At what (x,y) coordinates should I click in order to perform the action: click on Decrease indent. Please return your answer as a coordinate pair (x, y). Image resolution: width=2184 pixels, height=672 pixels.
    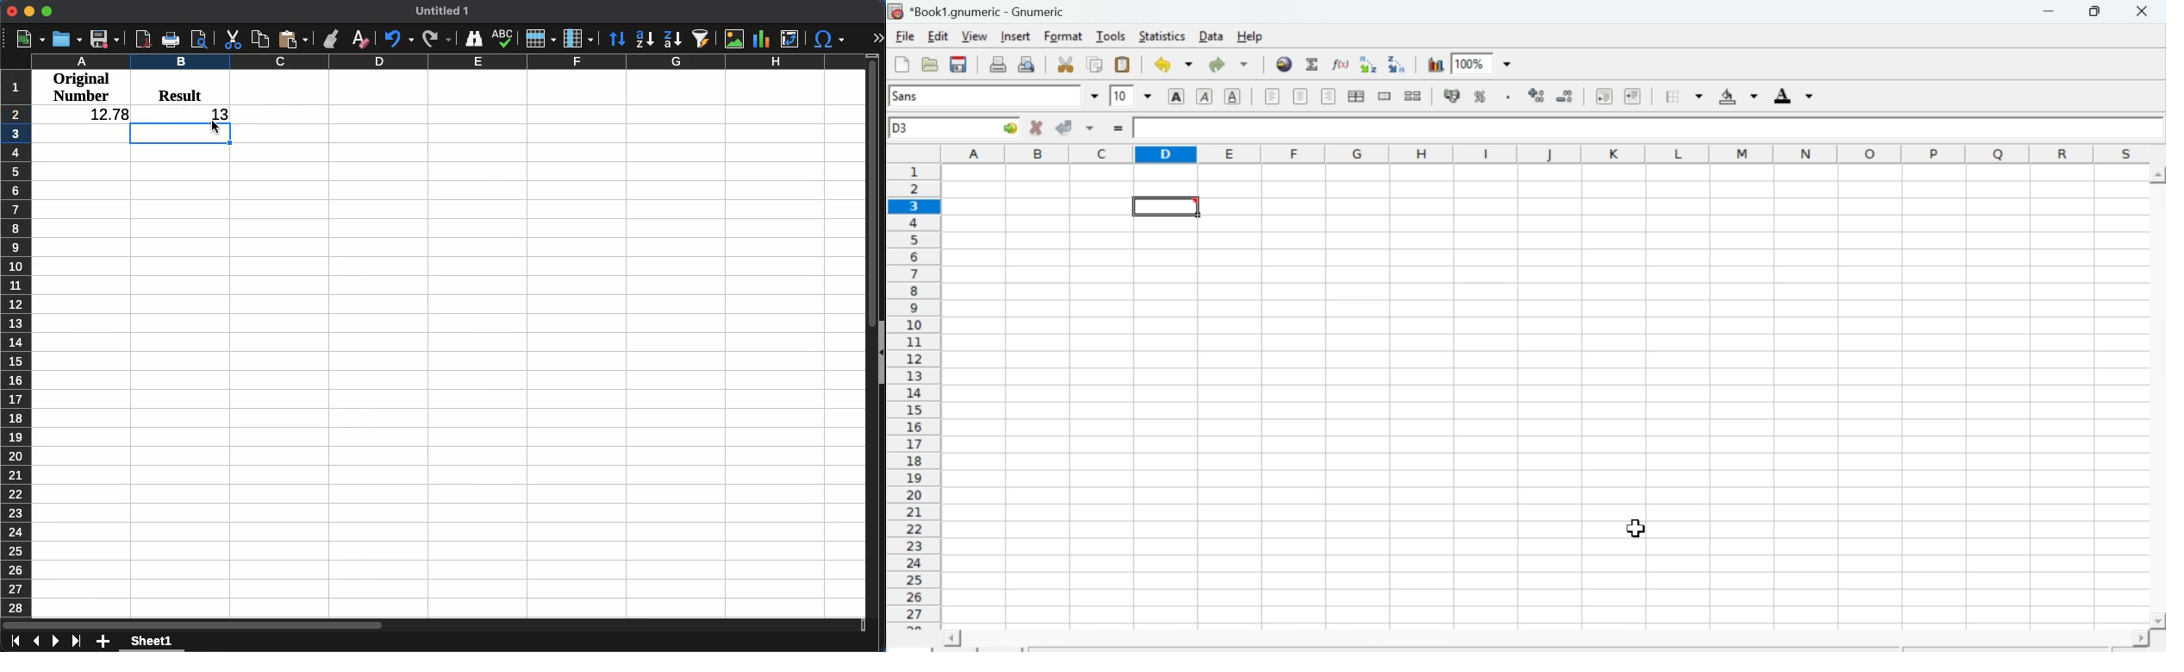
    Looking at the image, I should click on (1603, 96).